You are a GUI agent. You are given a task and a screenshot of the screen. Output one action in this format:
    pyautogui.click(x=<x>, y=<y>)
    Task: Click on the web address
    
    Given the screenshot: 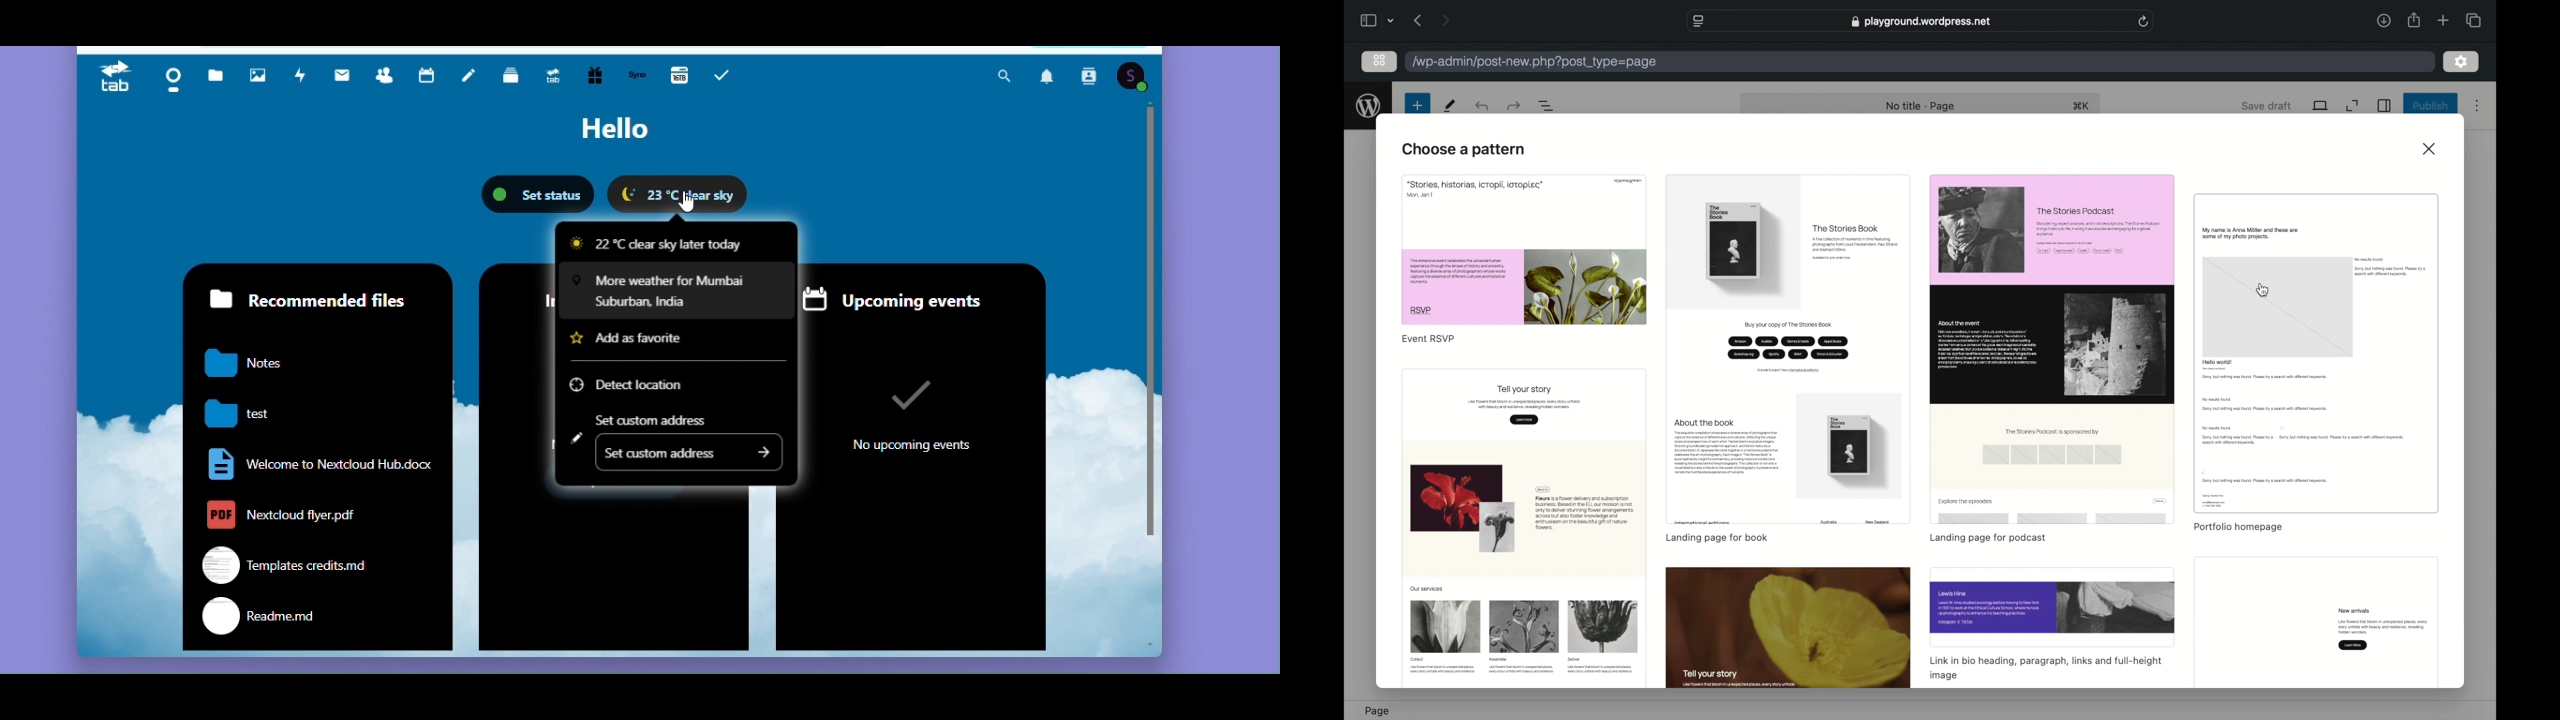 What is the action you would take?
    pyautogui.click(x=1921, y=21)
    